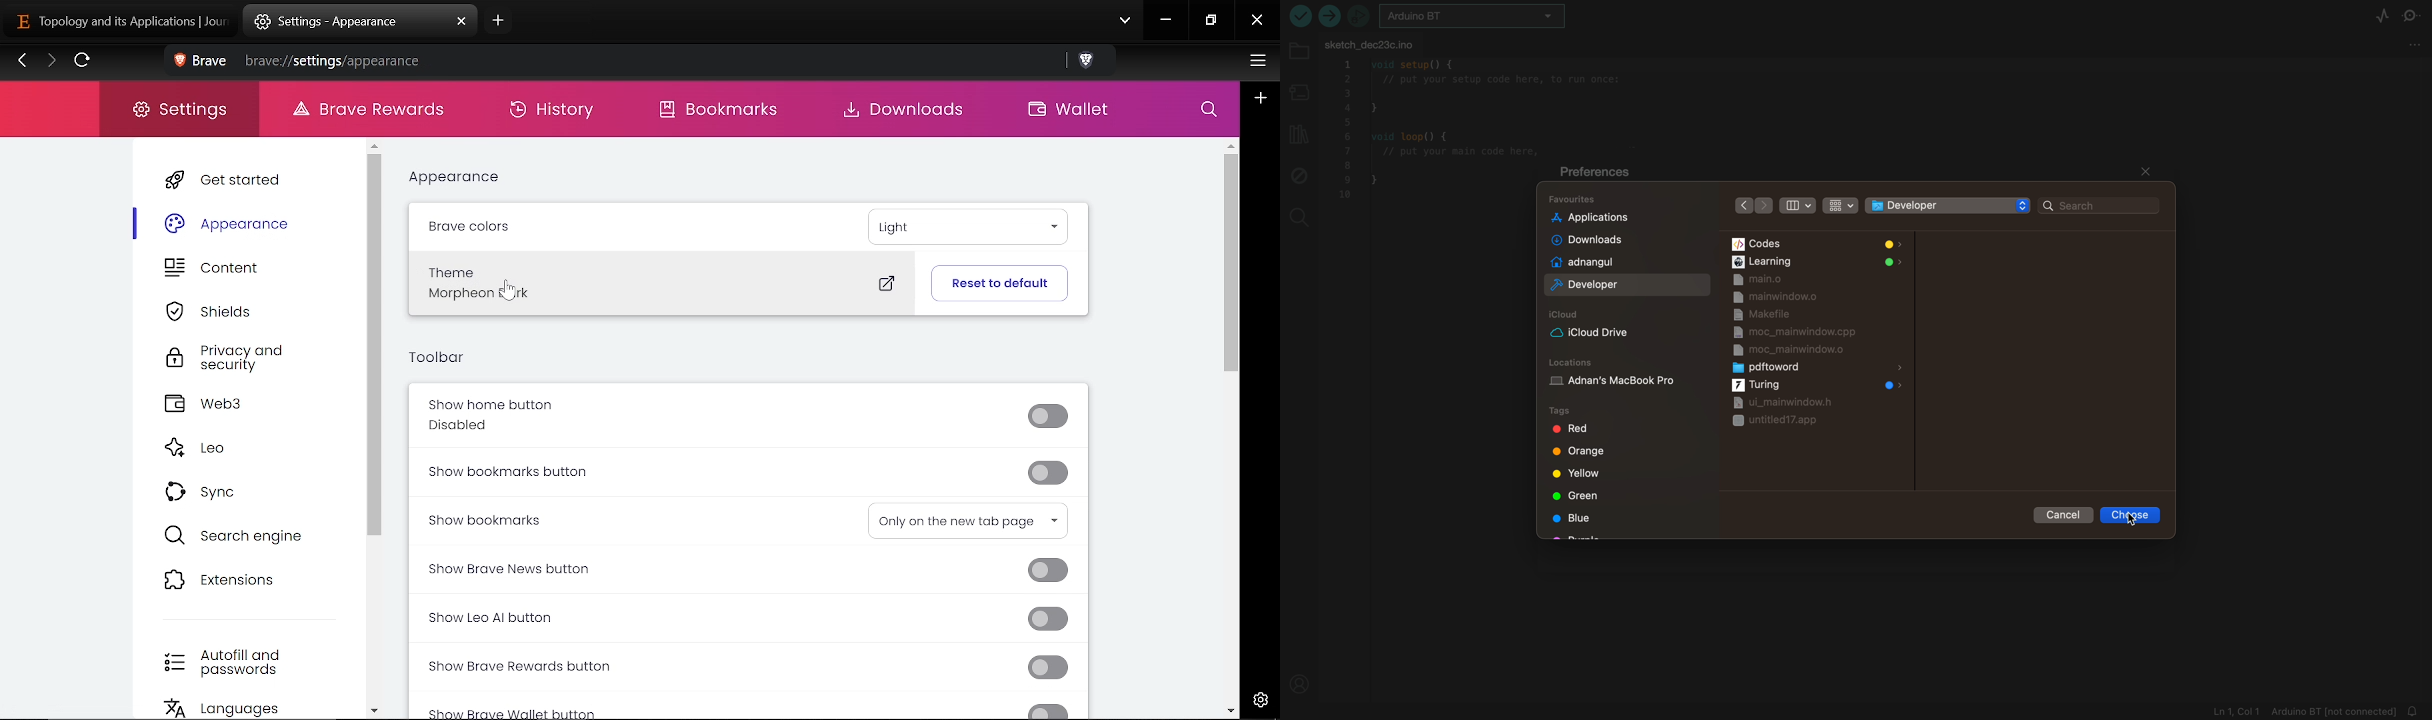 The height and width of the screenshot is (728, 2436). What do you see at coordinates (1088, 62) in the screenshot?
I see `Brave shield` at bounding box center [1088, 62].